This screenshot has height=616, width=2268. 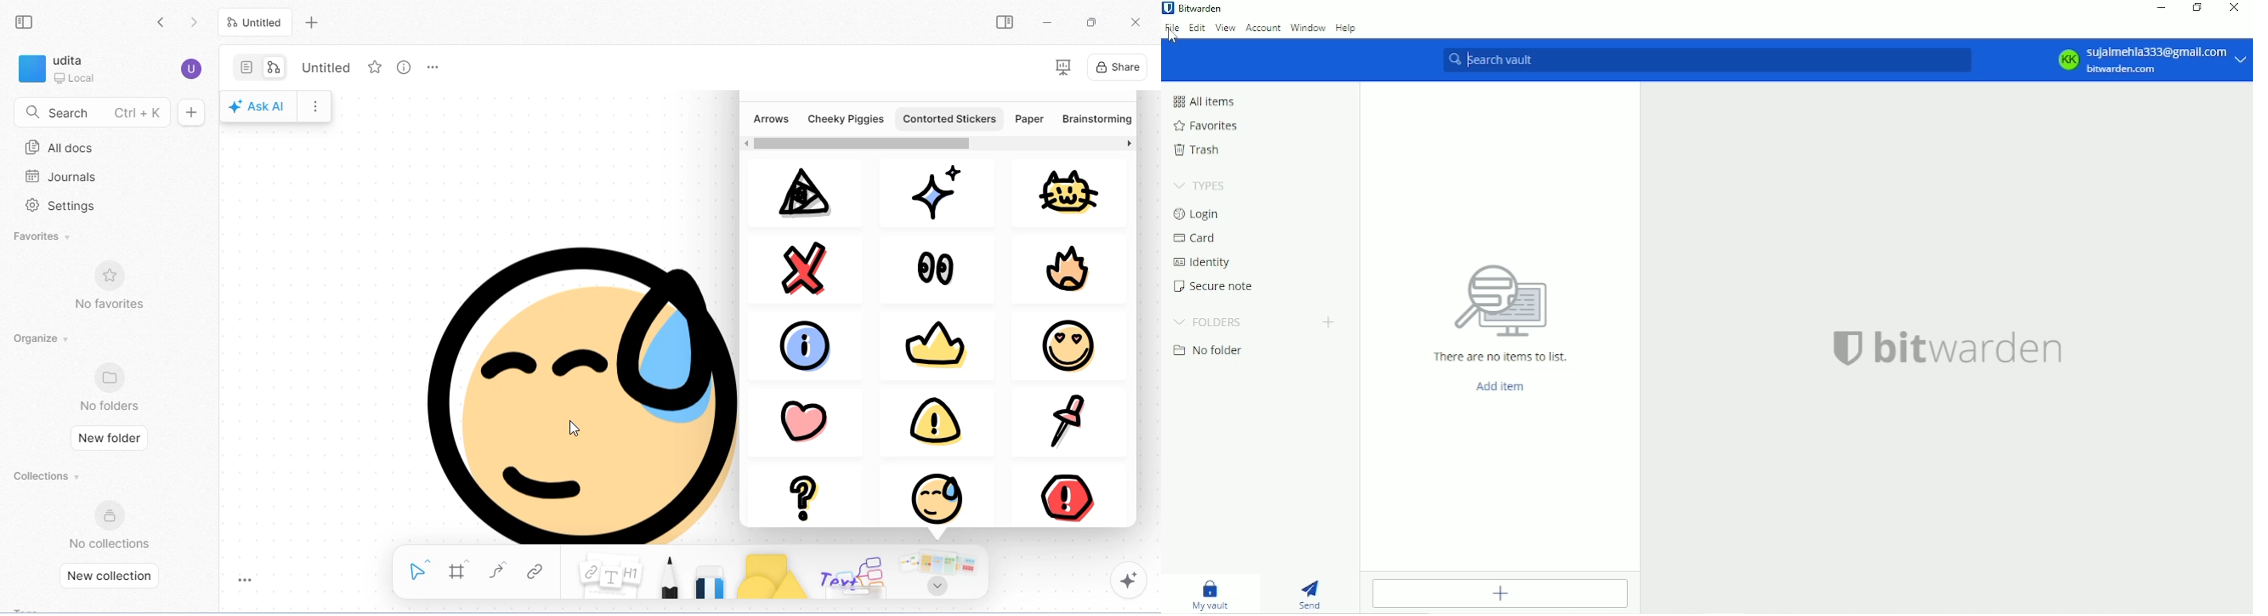 I want to click on new collection, so click(x=115, y=577).